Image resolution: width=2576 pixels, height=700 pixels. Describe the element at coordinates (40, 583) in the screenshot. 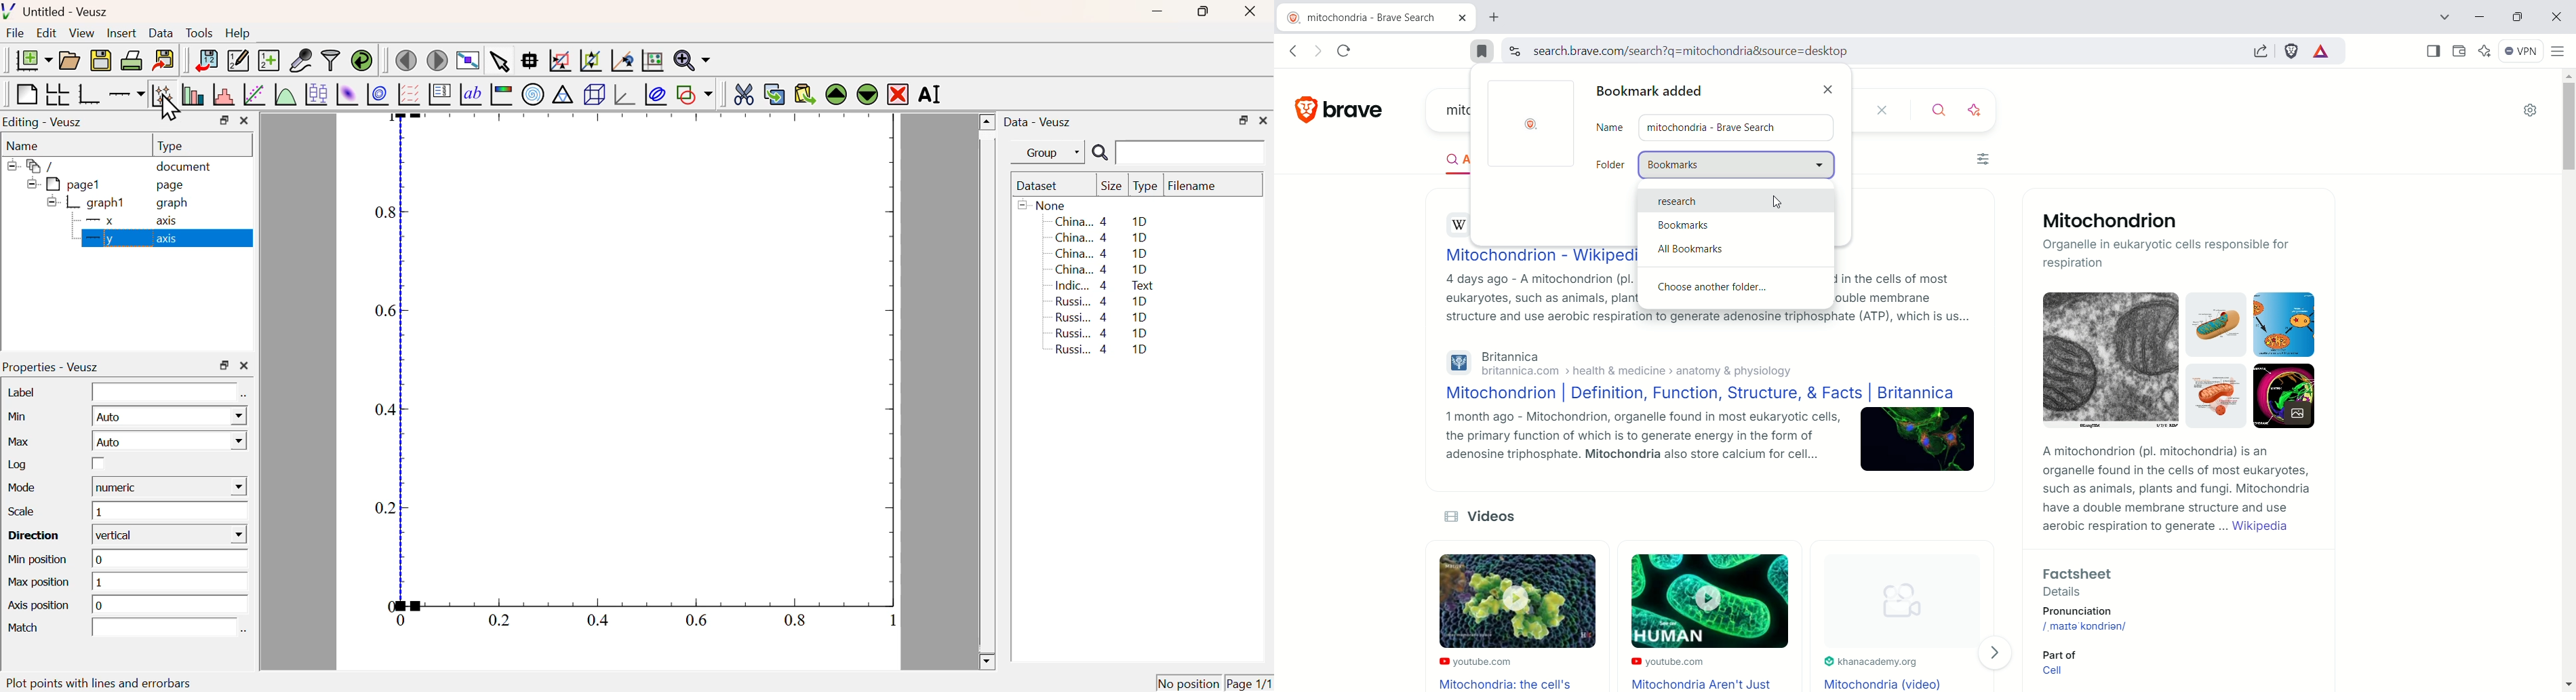

I see `Max position` at that location.